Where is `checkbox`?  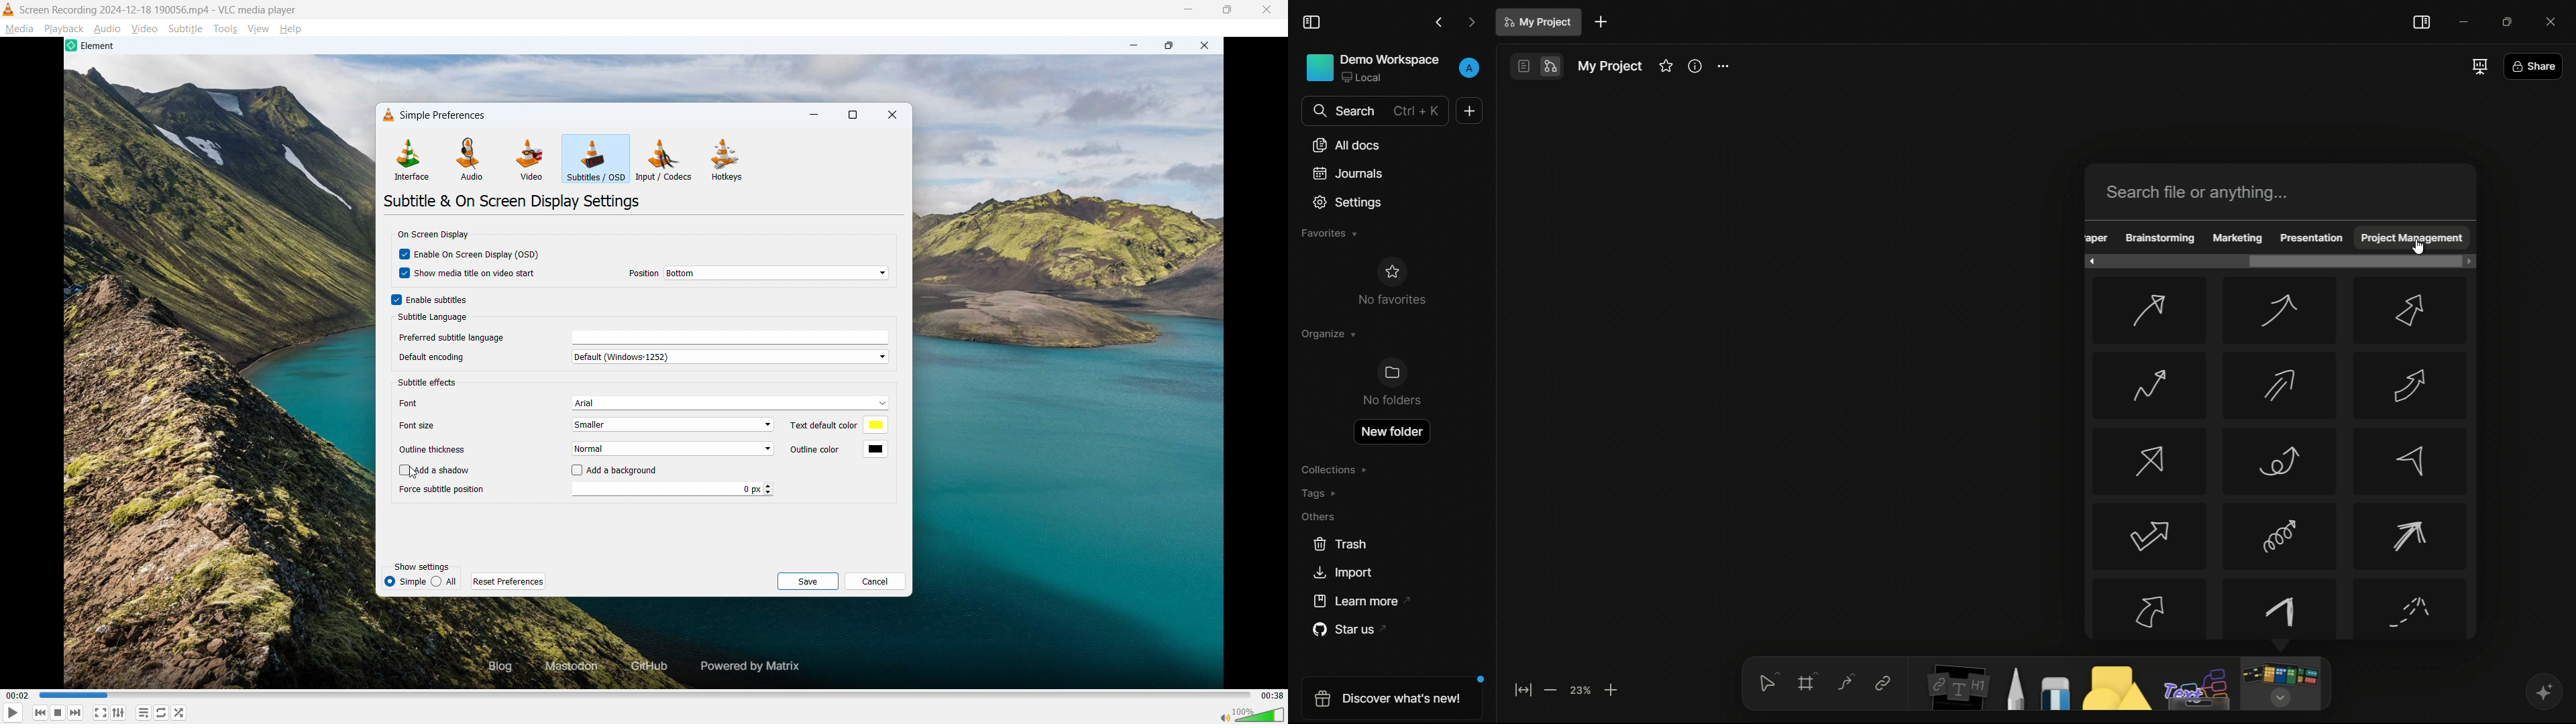
checkbox is located at coordinates (574, 471).